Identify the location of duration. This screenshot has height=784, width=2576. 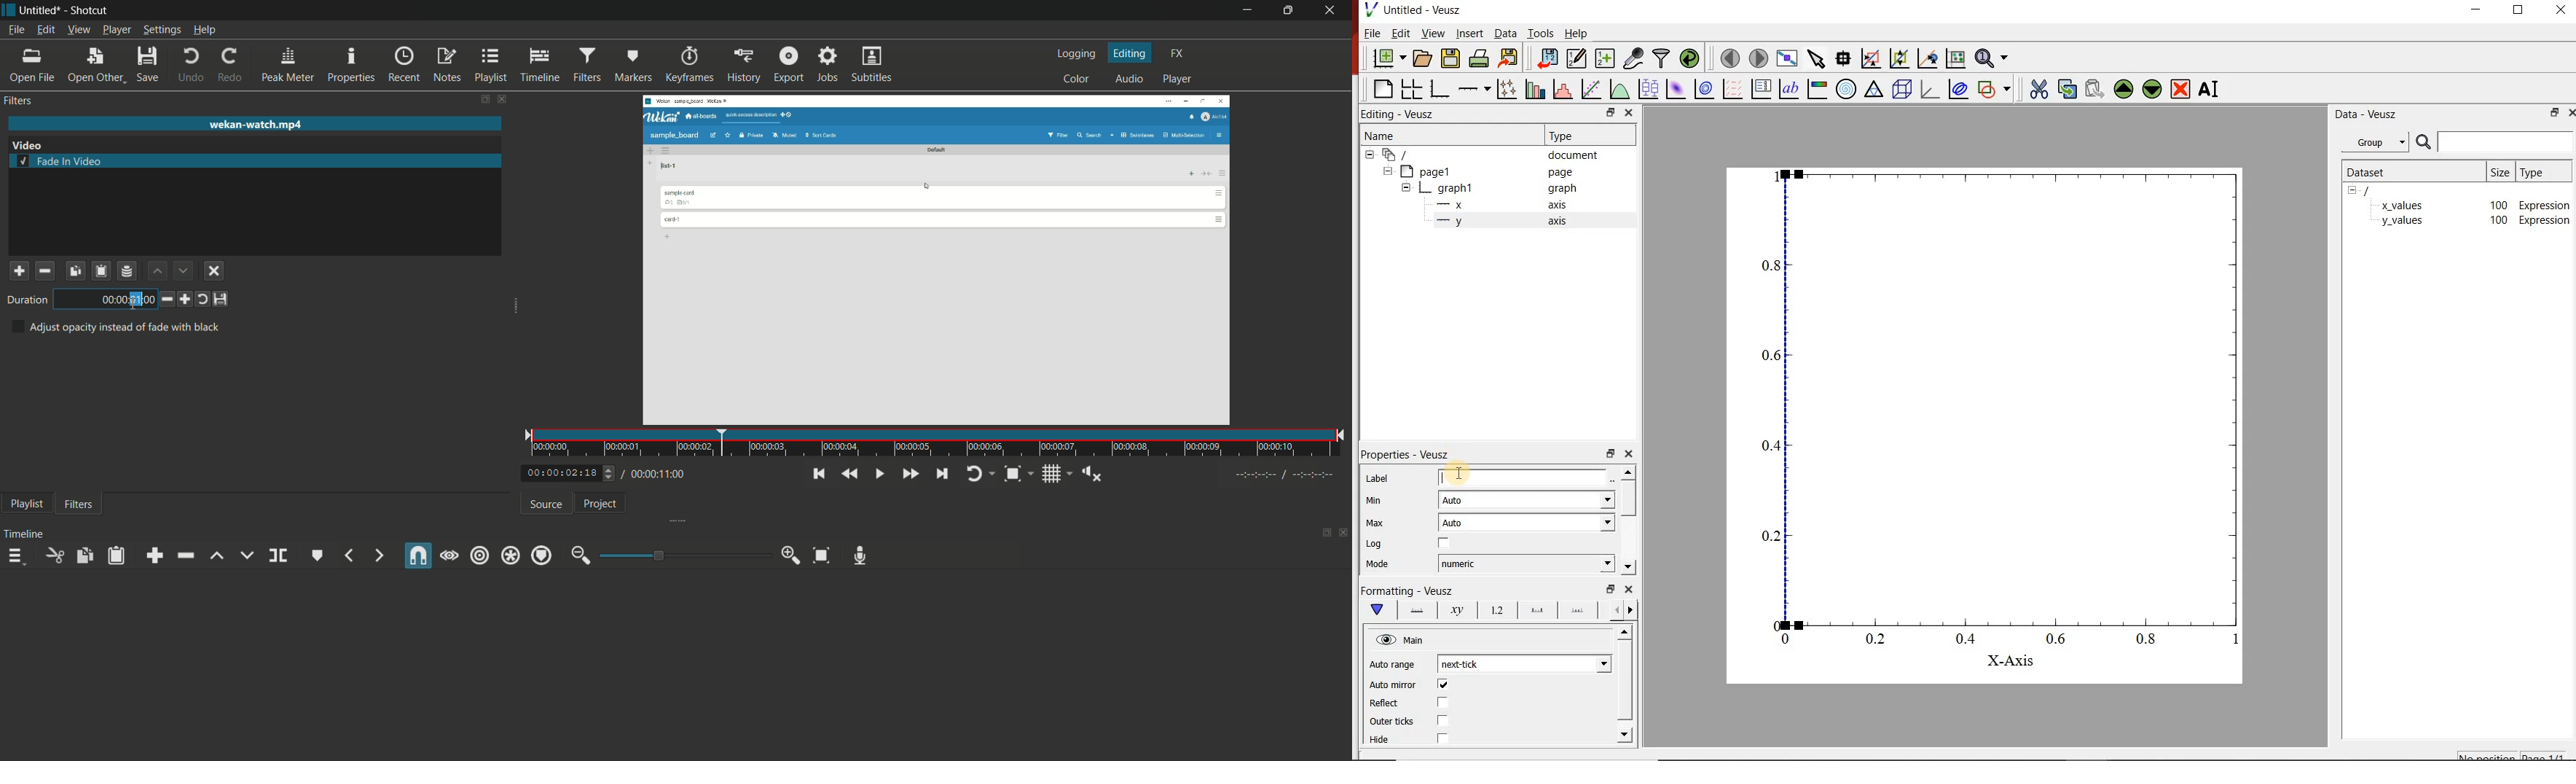
(25, 300).